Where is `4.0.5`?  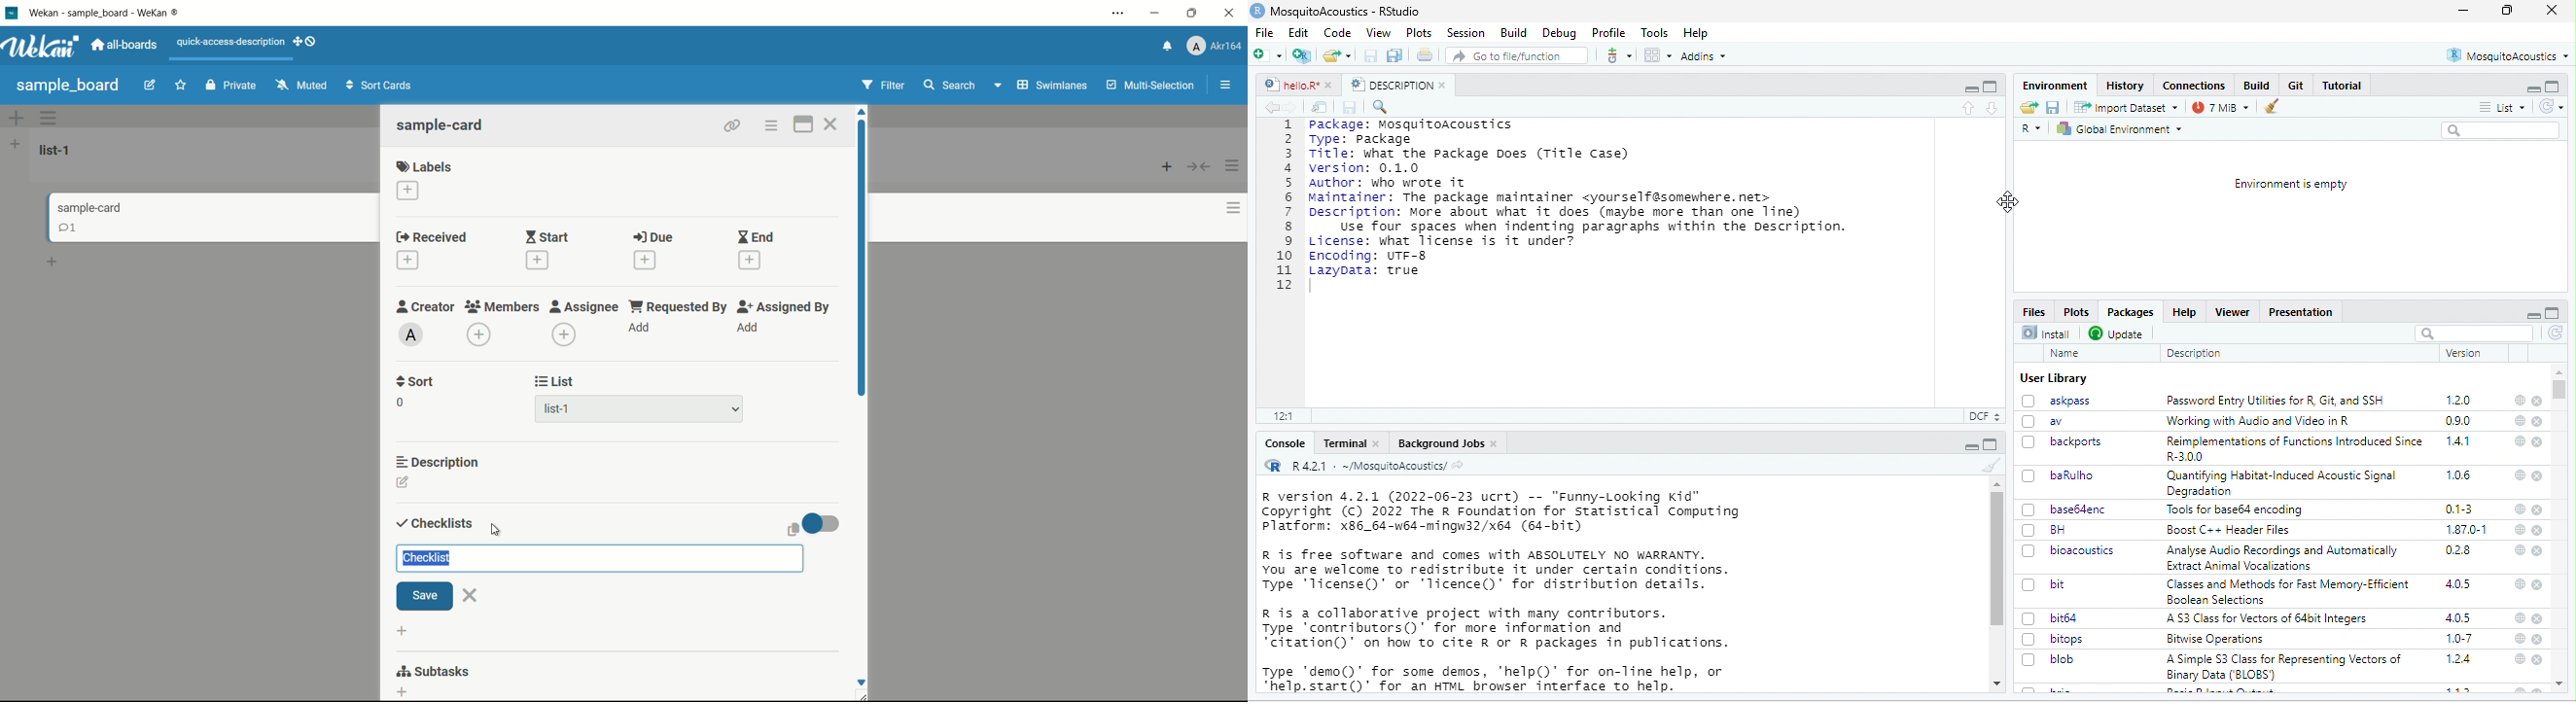 4.0.5 is located at coordinates (2458, 618).